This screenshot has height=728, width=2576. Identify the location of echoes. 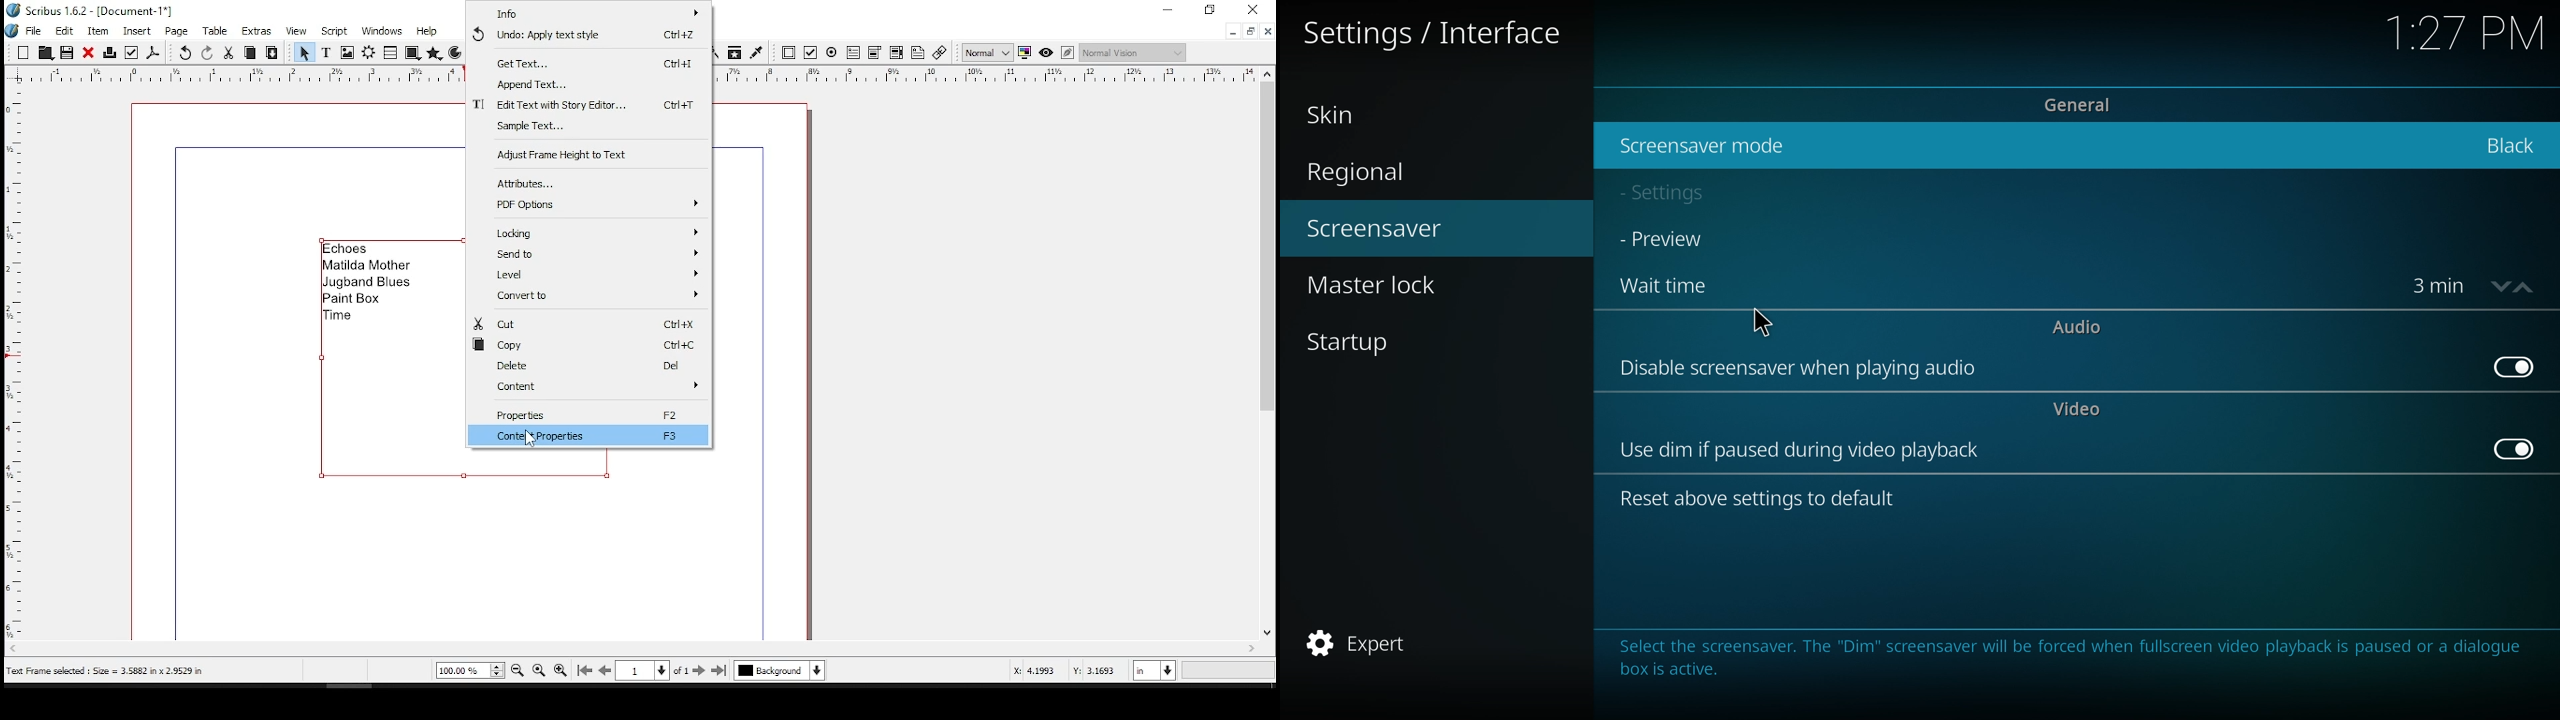
(349, 248).